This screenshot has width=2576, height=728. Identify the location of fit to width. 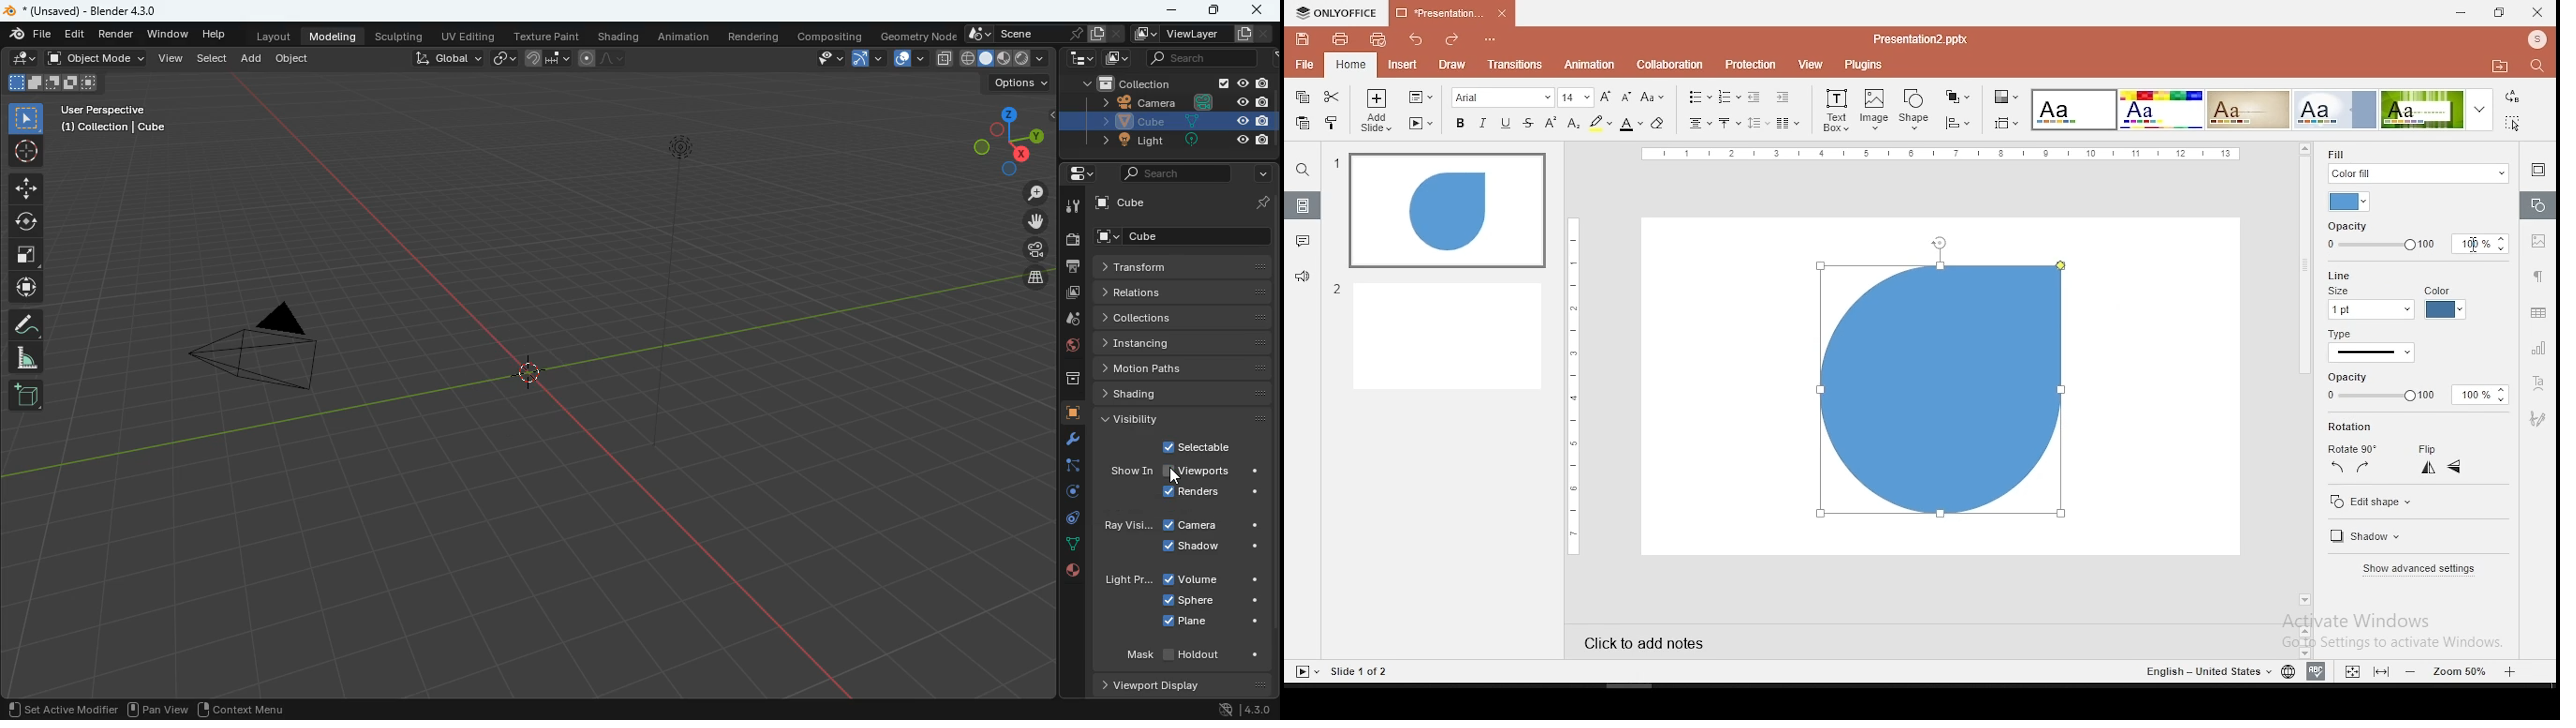
(2349, 671).